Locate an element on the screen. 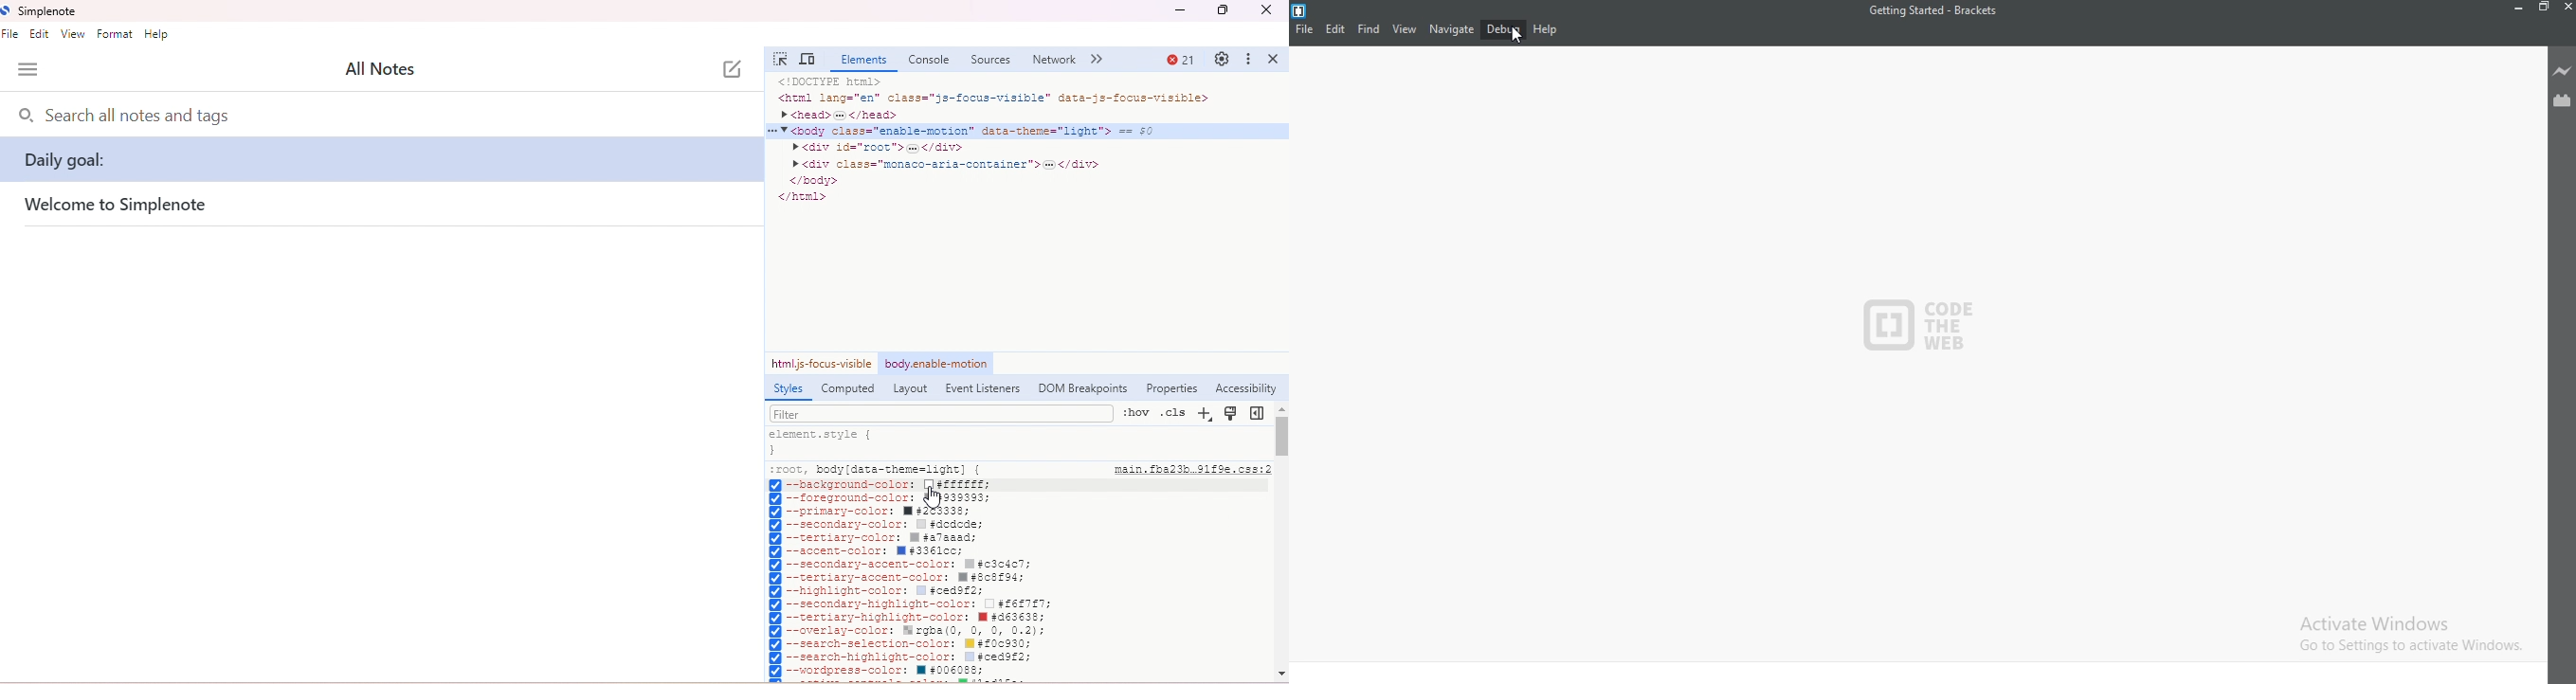  help is located at coordinates (158, 34).